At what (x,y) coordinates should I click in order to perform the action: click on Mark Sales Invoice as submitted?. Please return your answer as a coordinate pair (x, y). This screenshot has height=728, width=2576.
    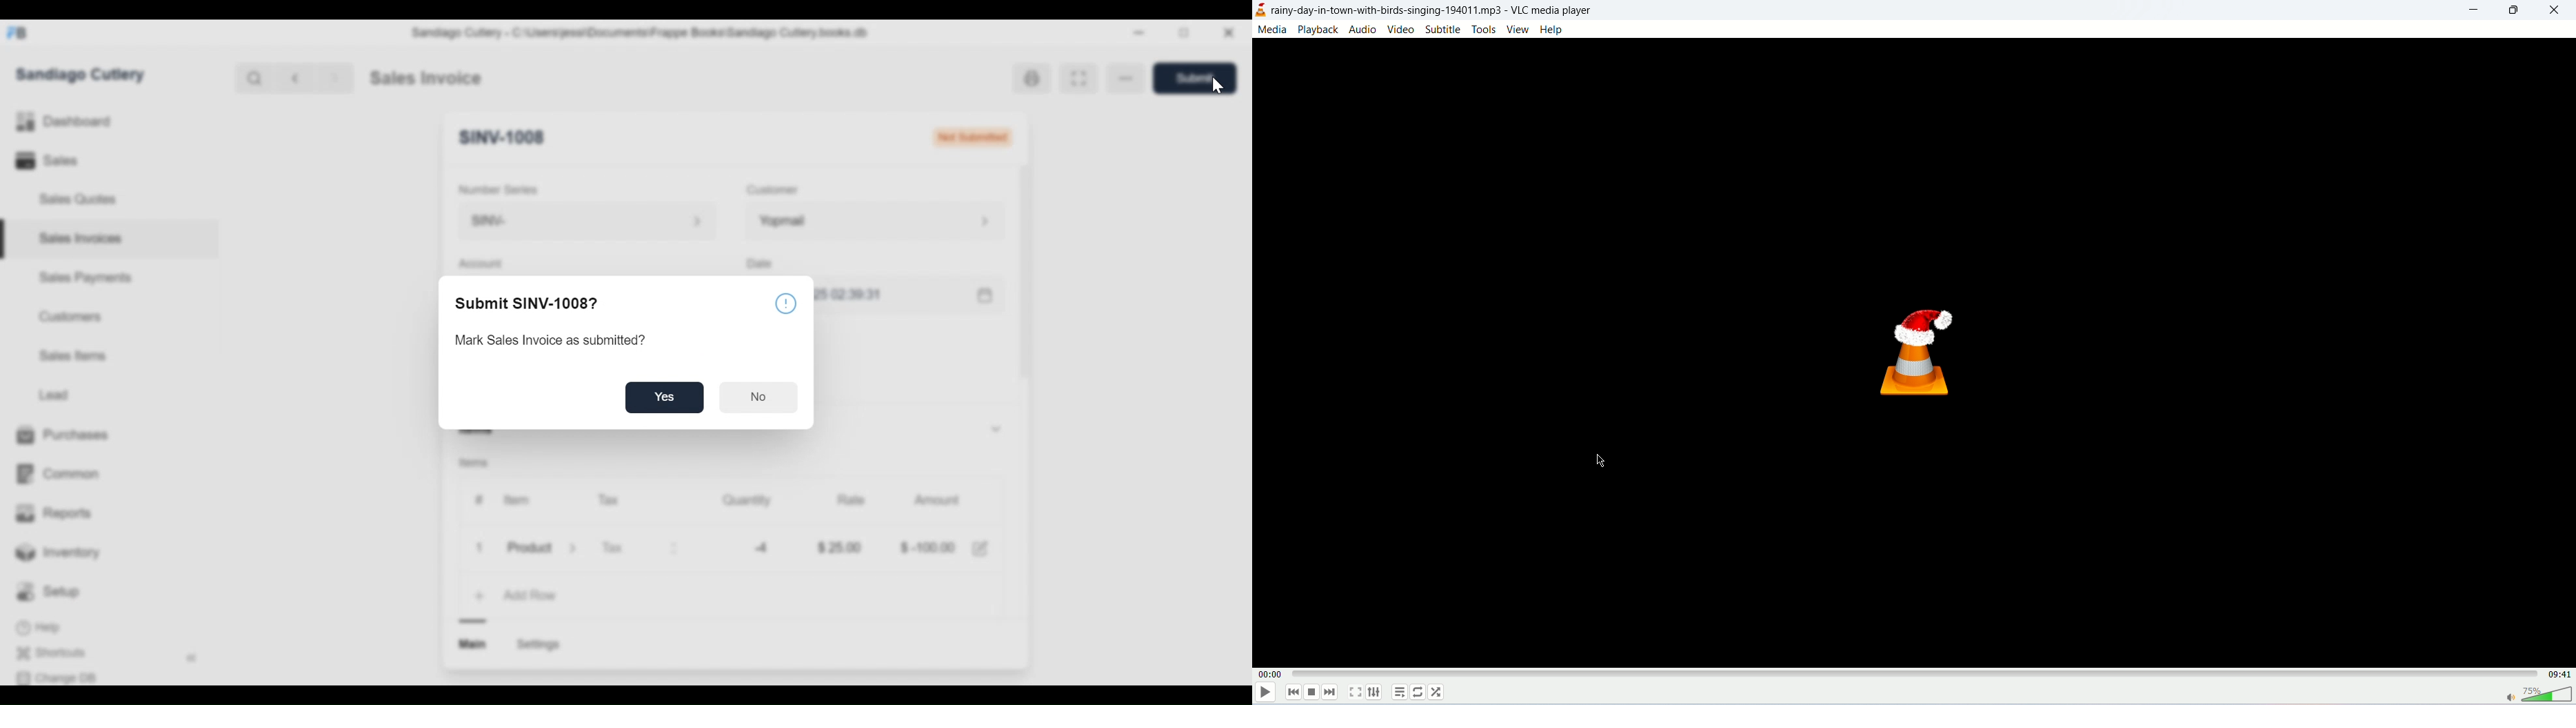
    Looking at the image, I should click on (551, 338).